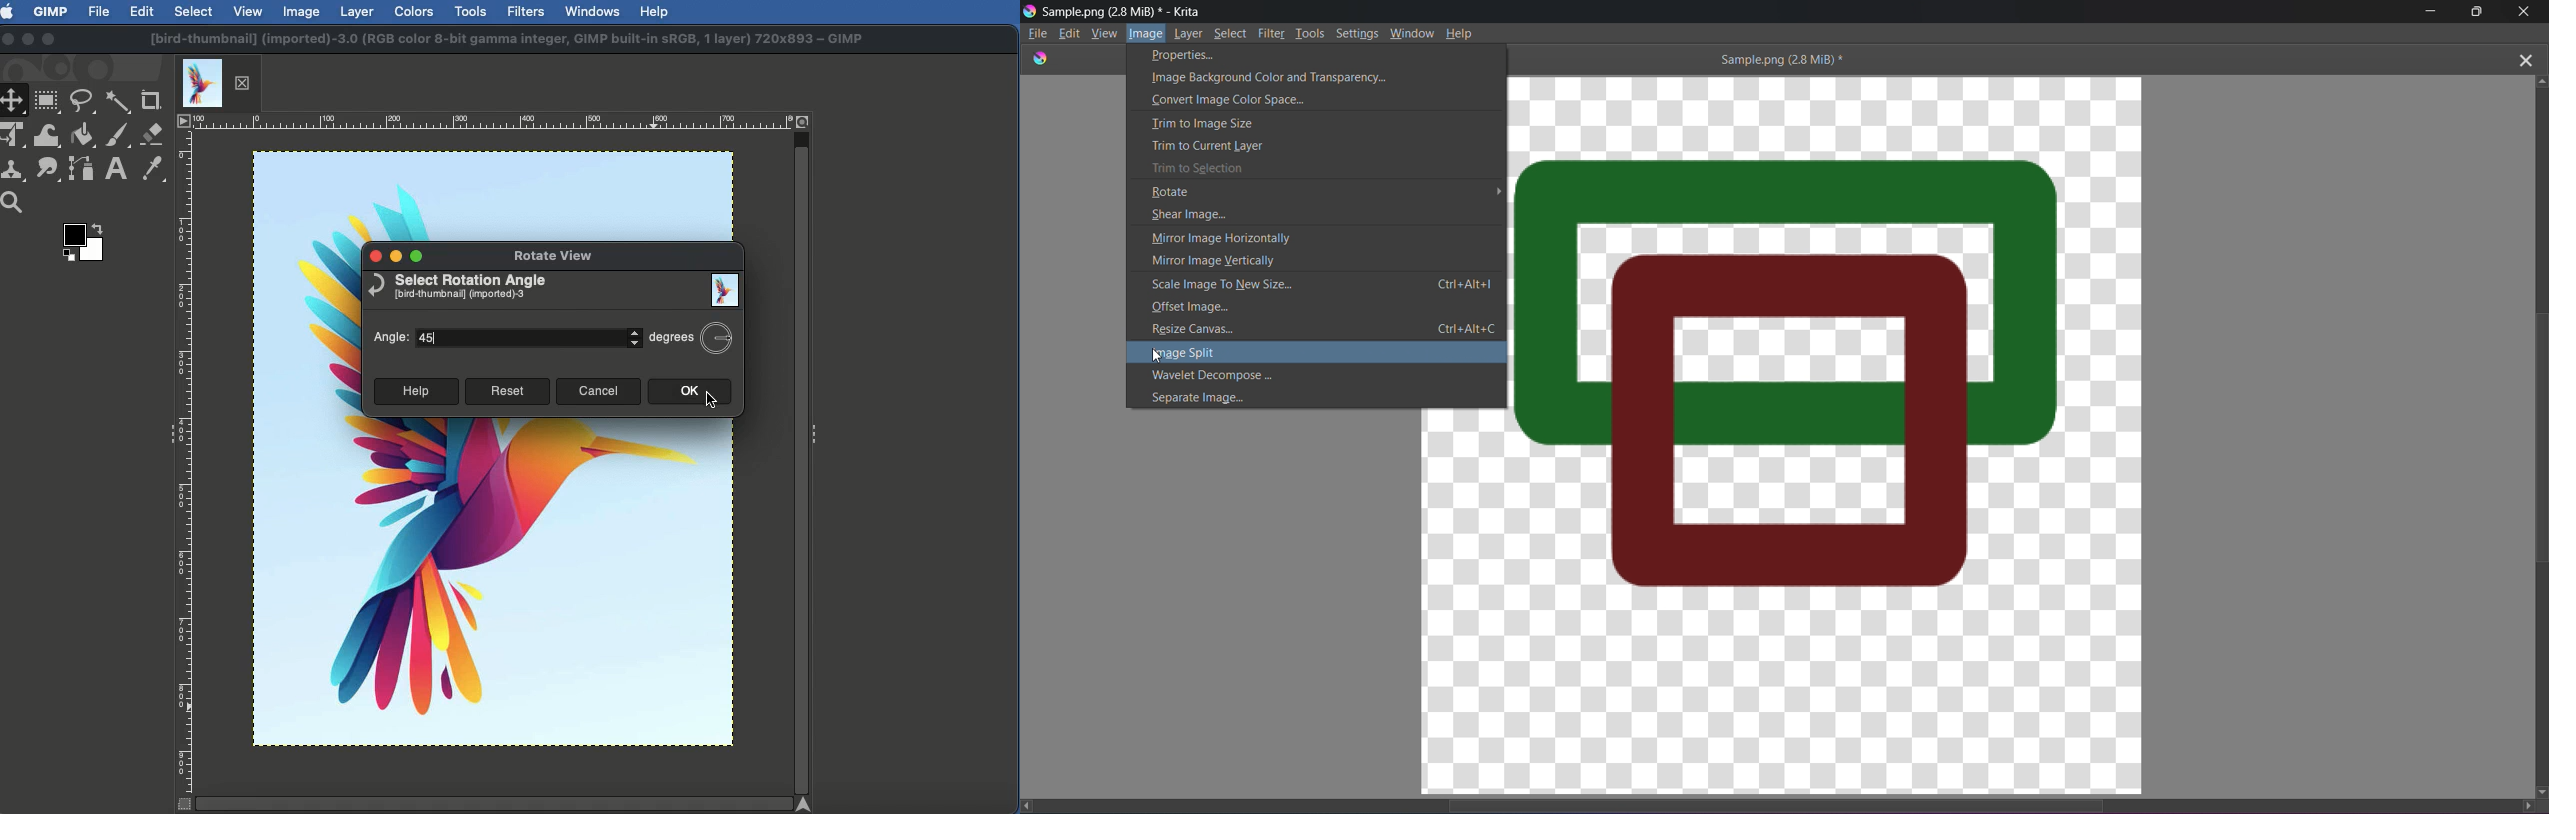 The image size is (2576, 840). Describe the element at coordinates (1323, 352) in the screenshot. I see `Image Split` at that location.